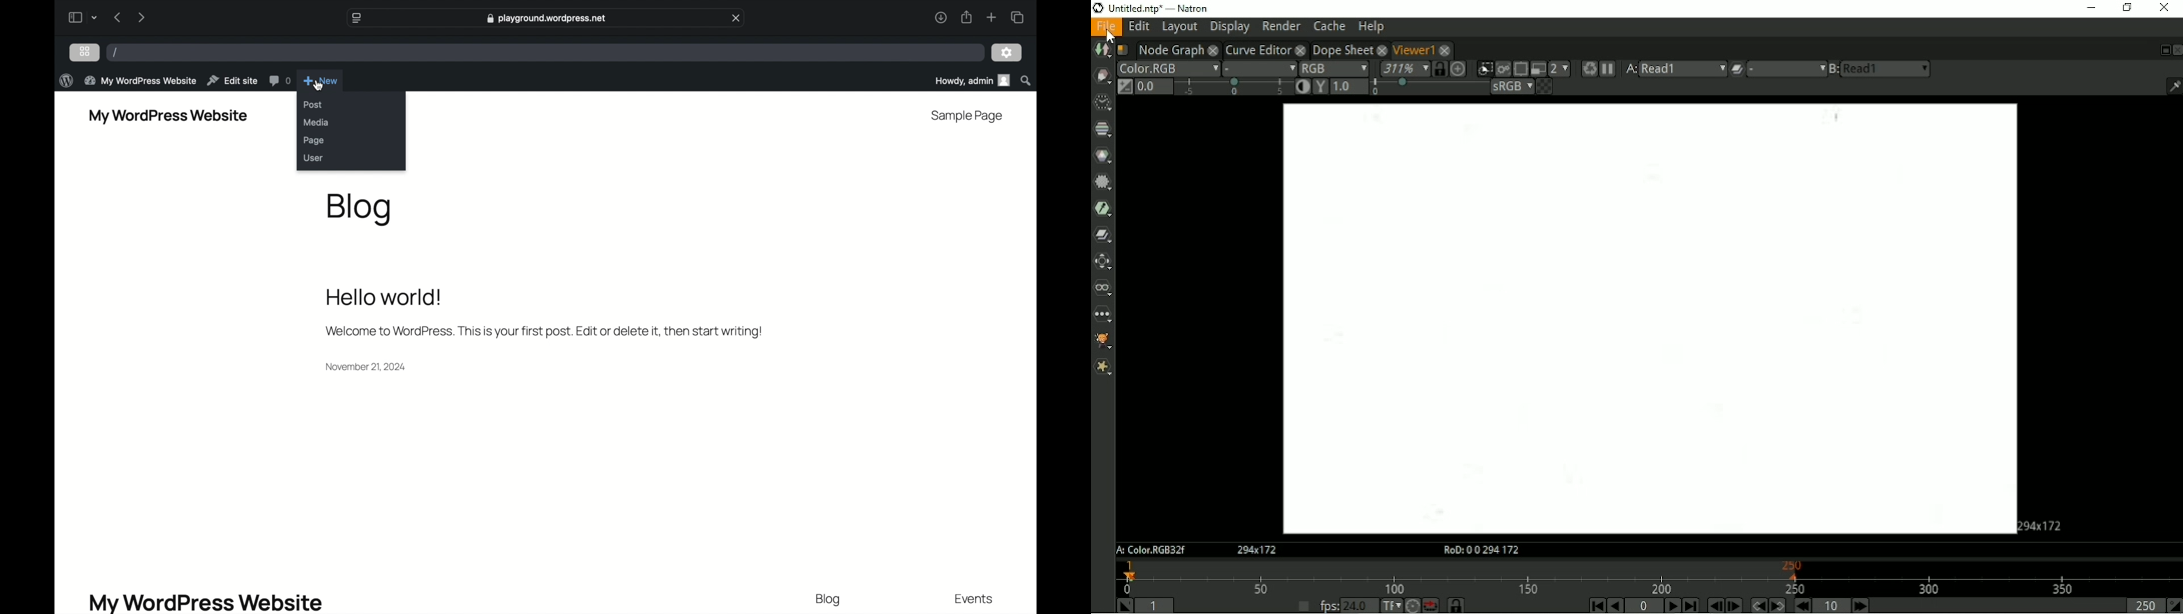 Image resolution: width=2184 pixels, height=616 pixels. I want to click on Curve Editor, so click(1259, 48).